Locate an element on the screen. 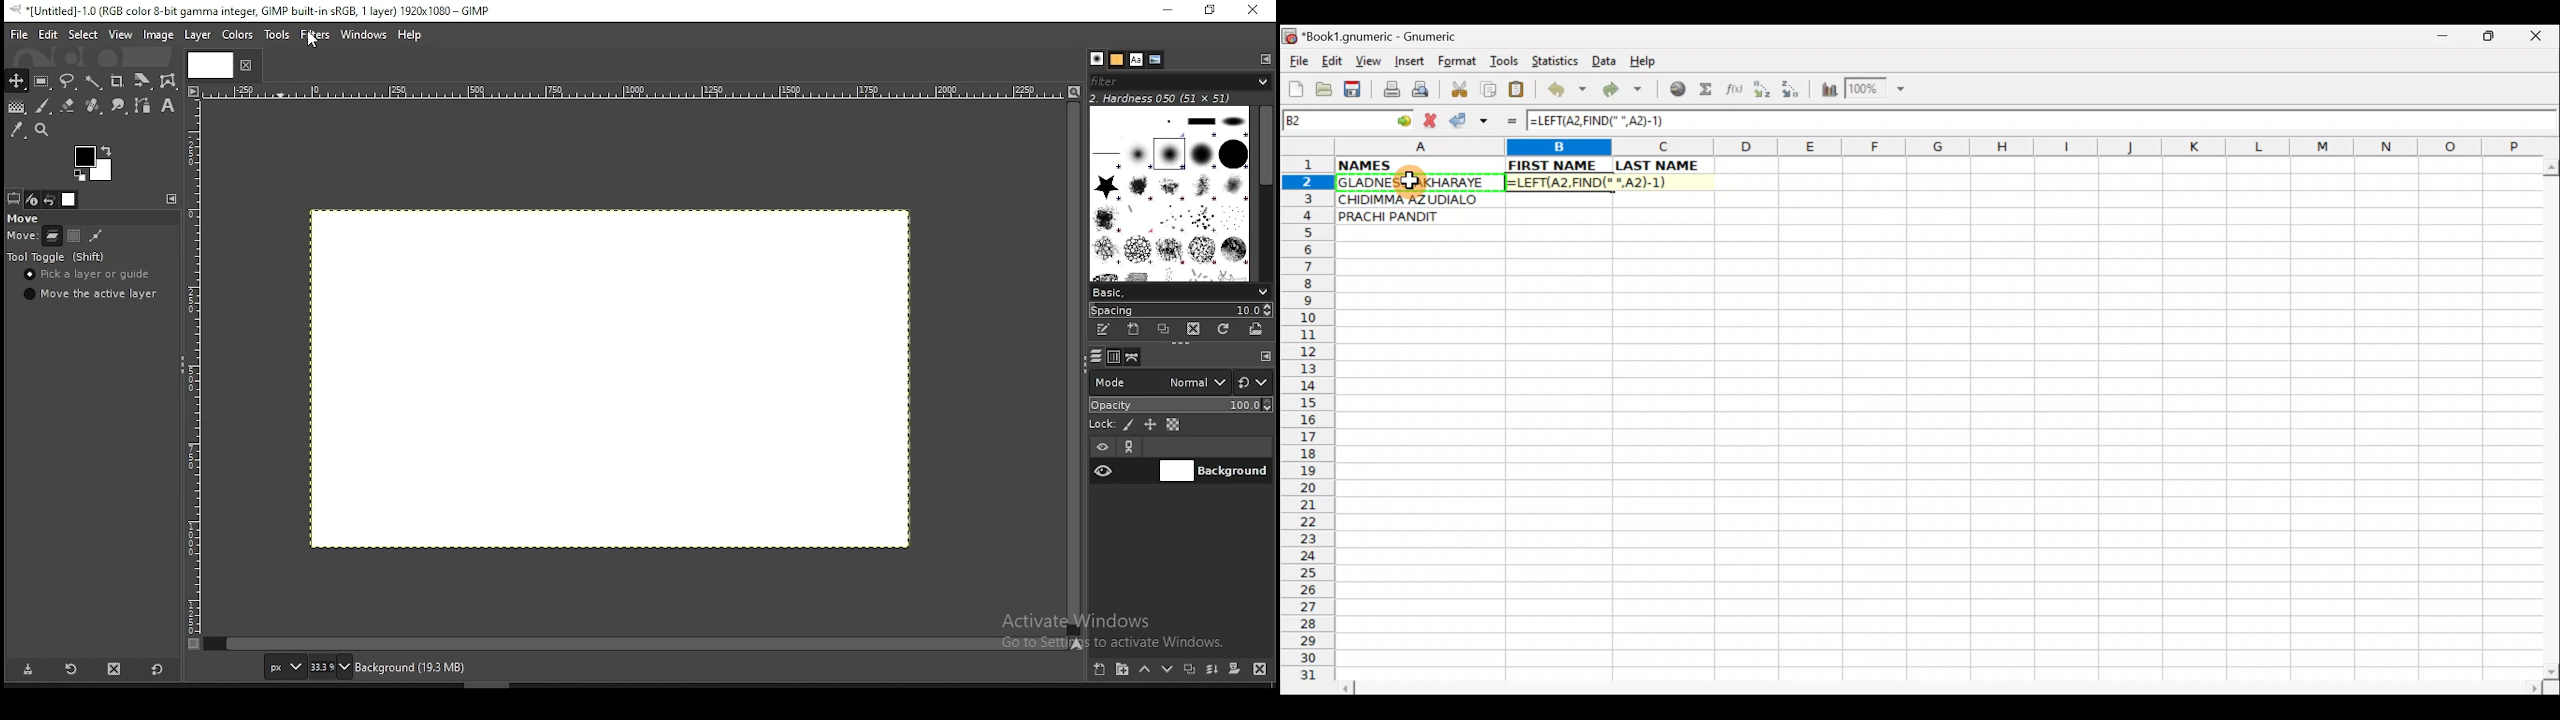 The height and width of the screenshot is (728, 2576). Gnumeric logo is located at coordinates (1289, 37).